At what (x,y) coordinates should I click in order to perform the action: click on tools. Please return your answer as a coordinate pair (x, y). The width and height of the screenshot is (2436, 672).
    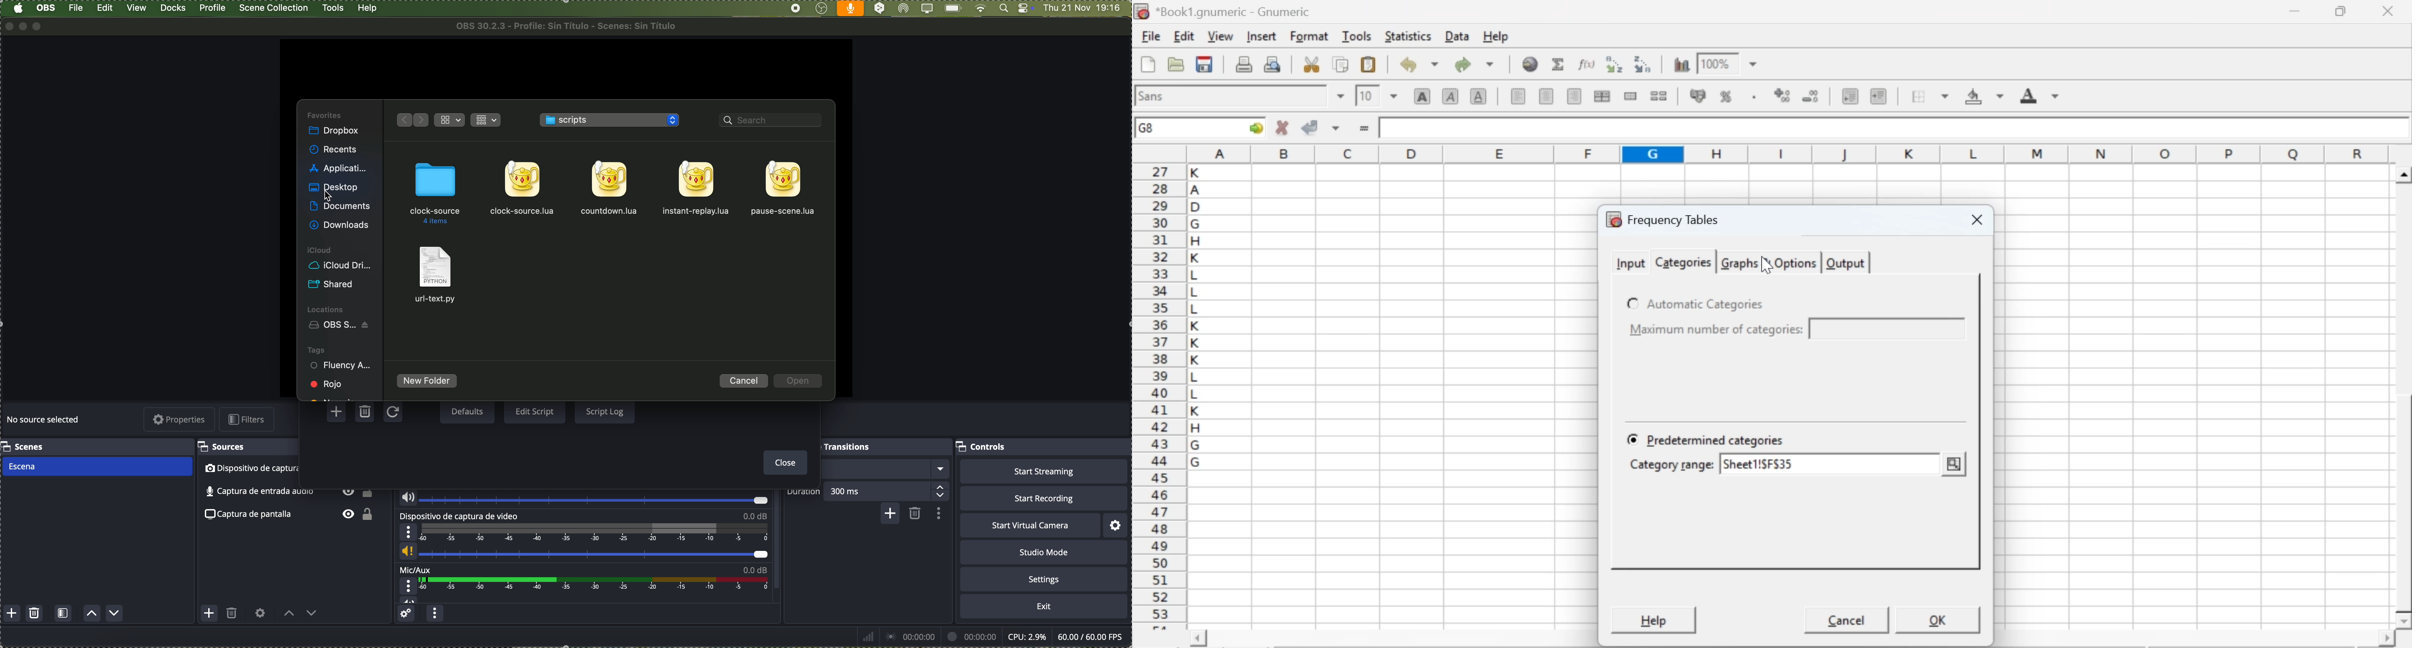
    Looking at the image, I should click on (1358, 35).